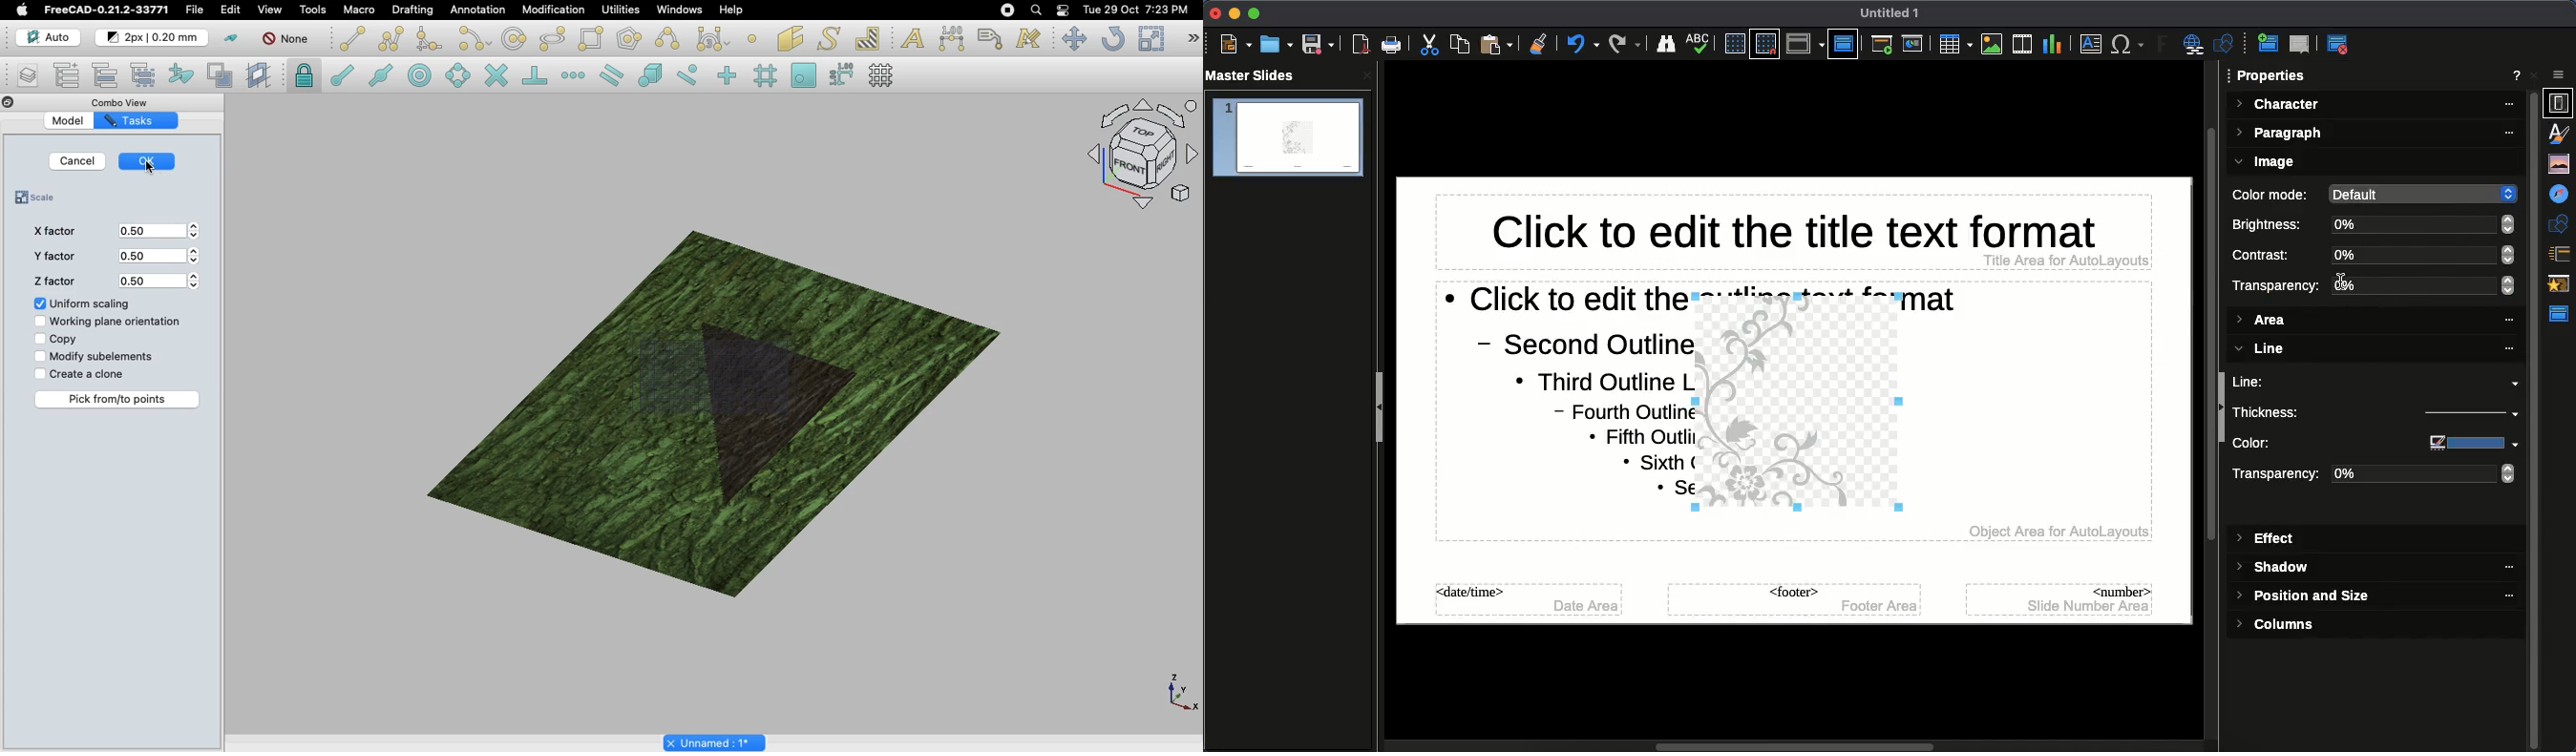 This screenshot has height=756, width=2576. What do you see at coordinates (40, 199) in the screenshot?
I see `Scale` at bounding box center [40, 199].